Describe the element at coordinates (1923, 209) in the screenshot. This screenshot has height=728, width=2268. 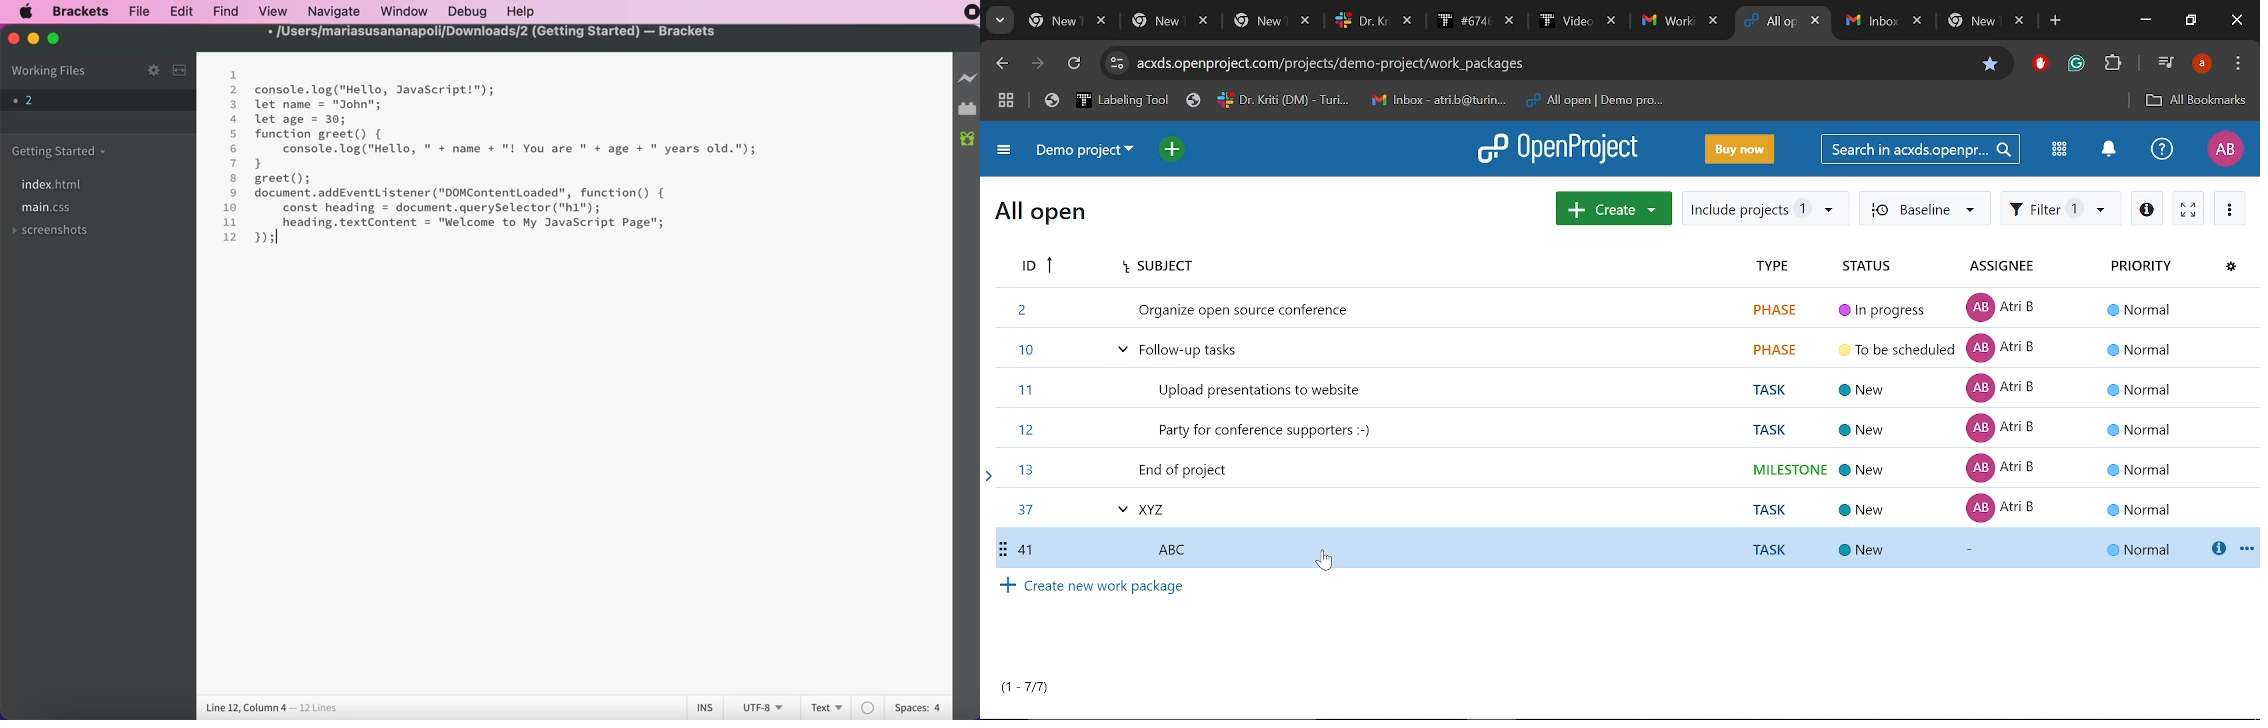
I see `baseline` at that location.